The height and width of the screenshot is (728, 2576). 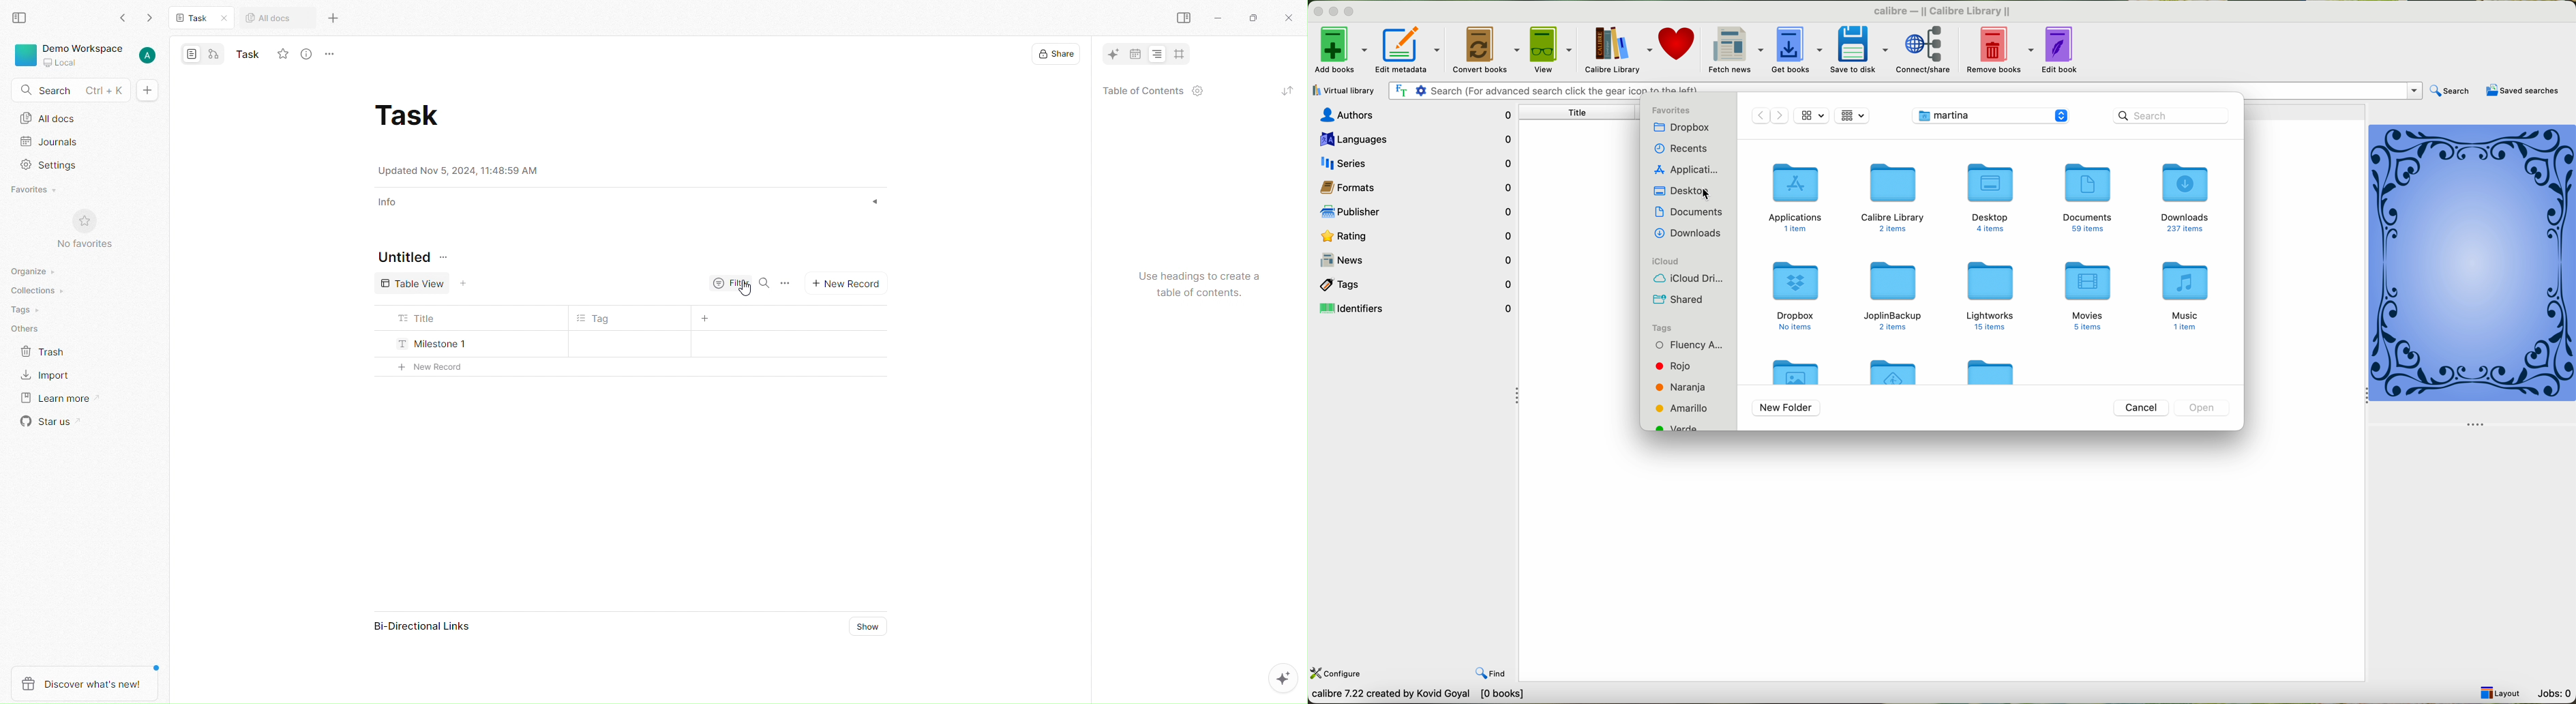 I want to click on minimize, so click(x=1332, y=12).